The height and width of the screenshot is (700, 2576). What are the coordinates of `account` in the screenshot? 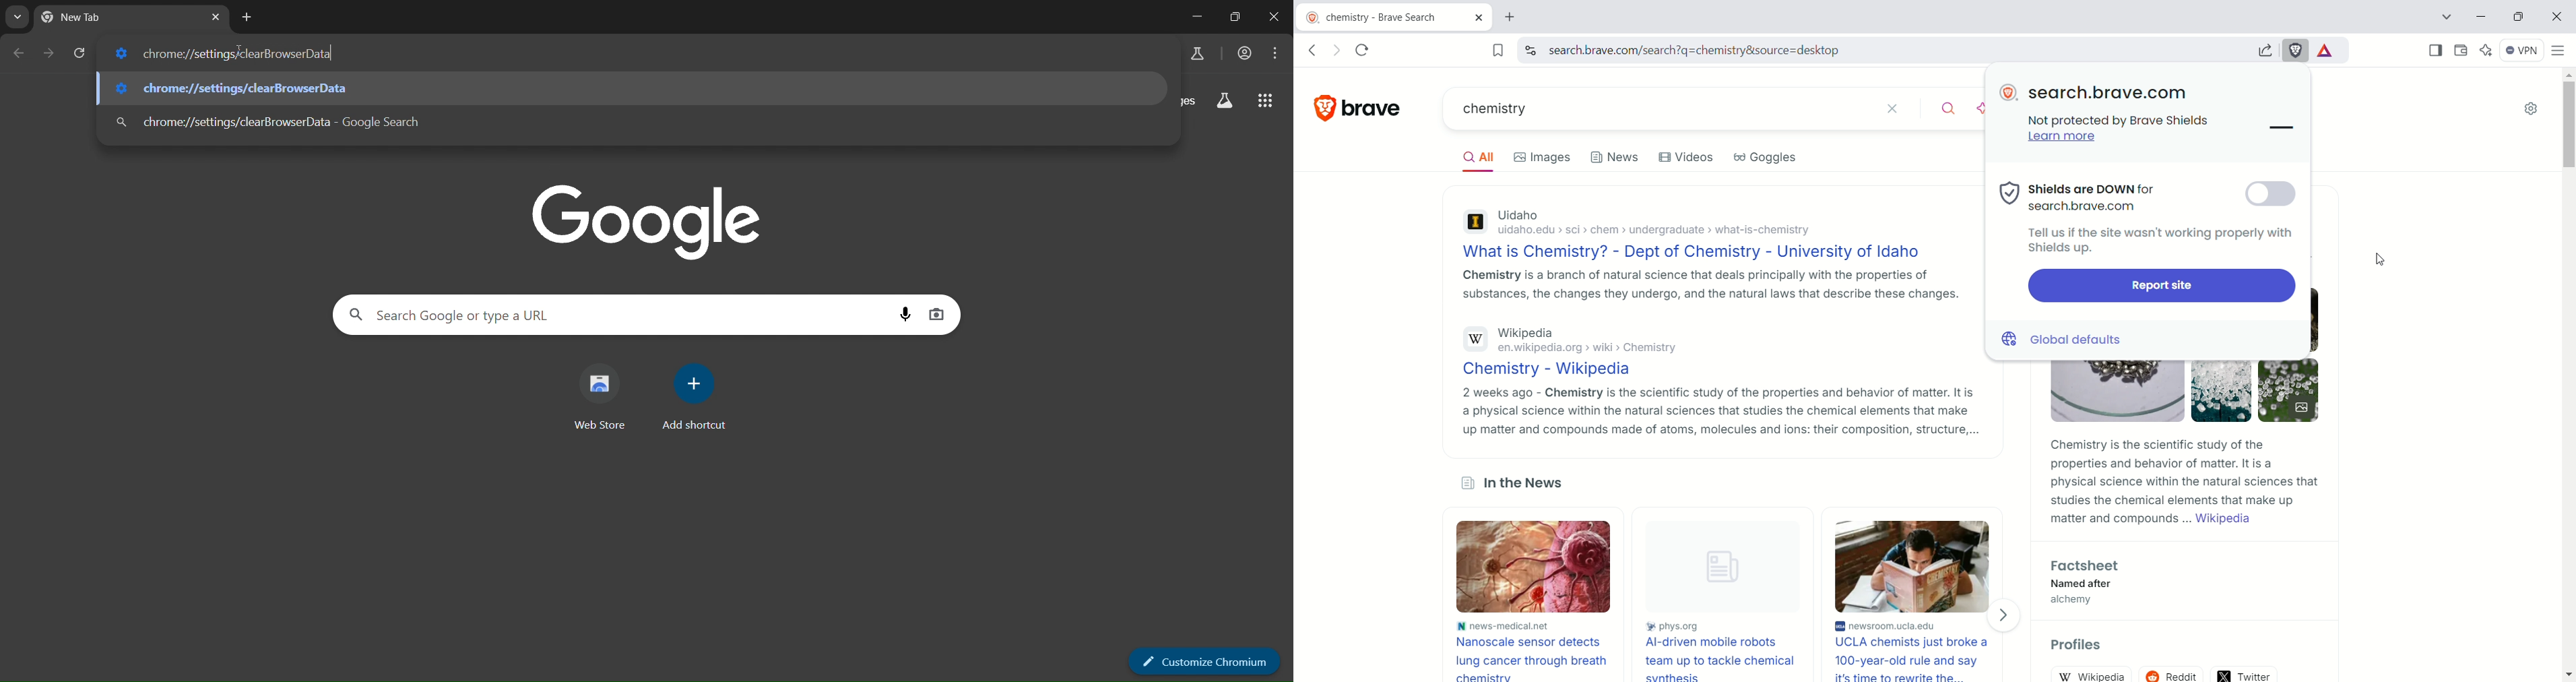 It's located at (1243, 53).